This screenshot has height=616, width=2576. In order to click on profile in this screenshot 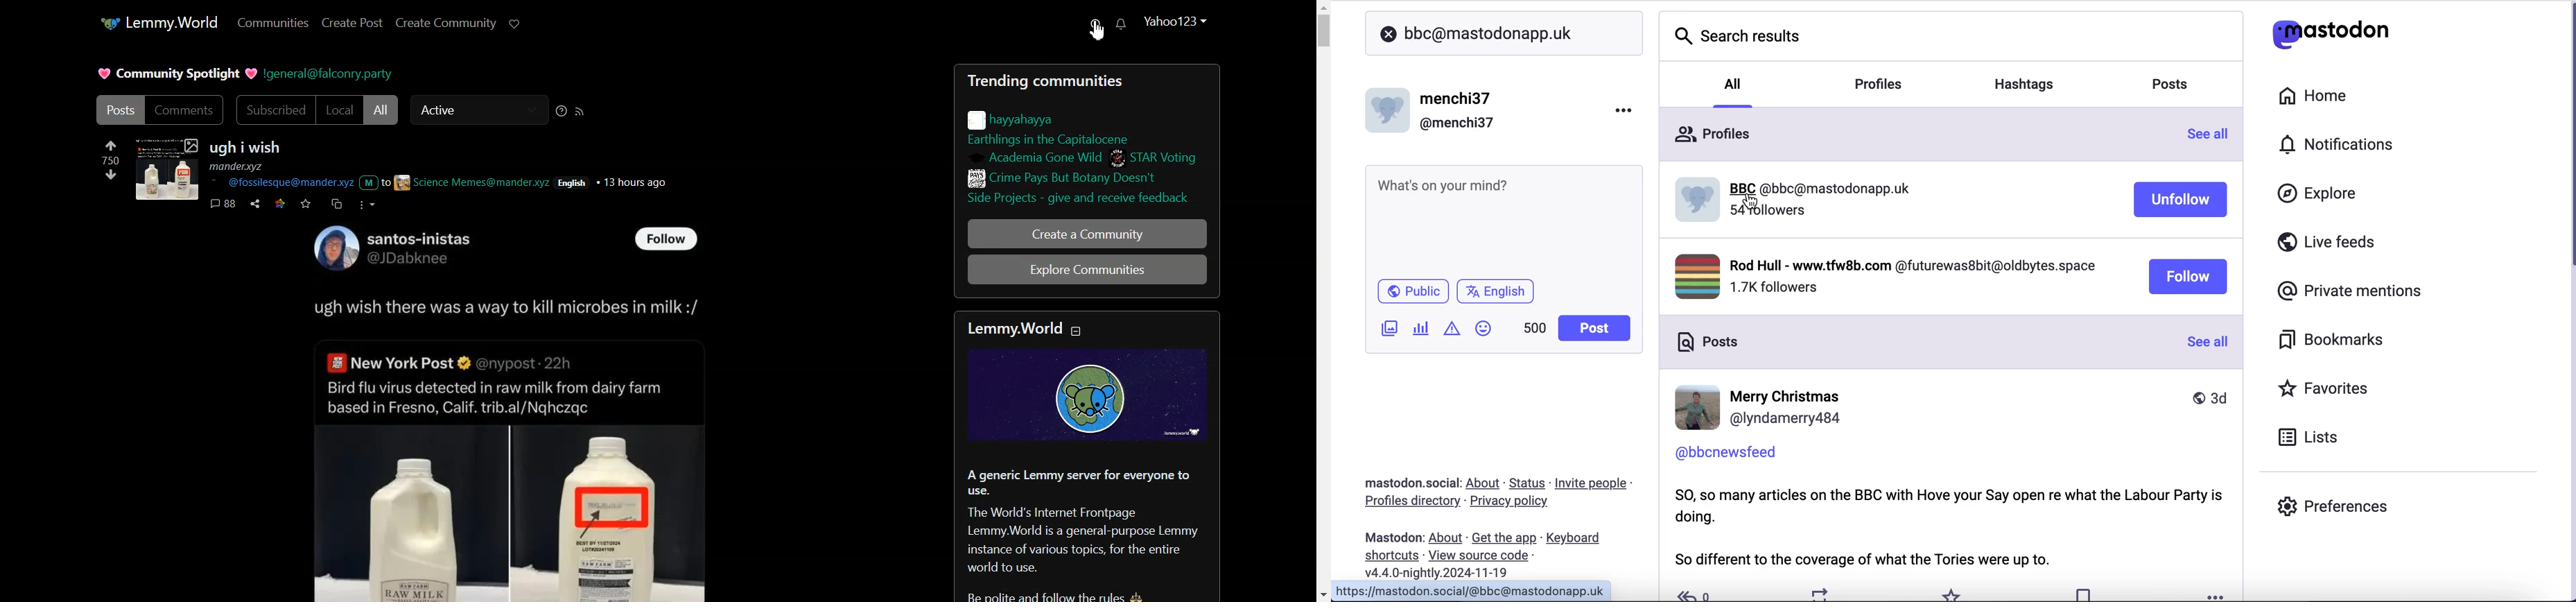, I will do `click(1888, 277)`.